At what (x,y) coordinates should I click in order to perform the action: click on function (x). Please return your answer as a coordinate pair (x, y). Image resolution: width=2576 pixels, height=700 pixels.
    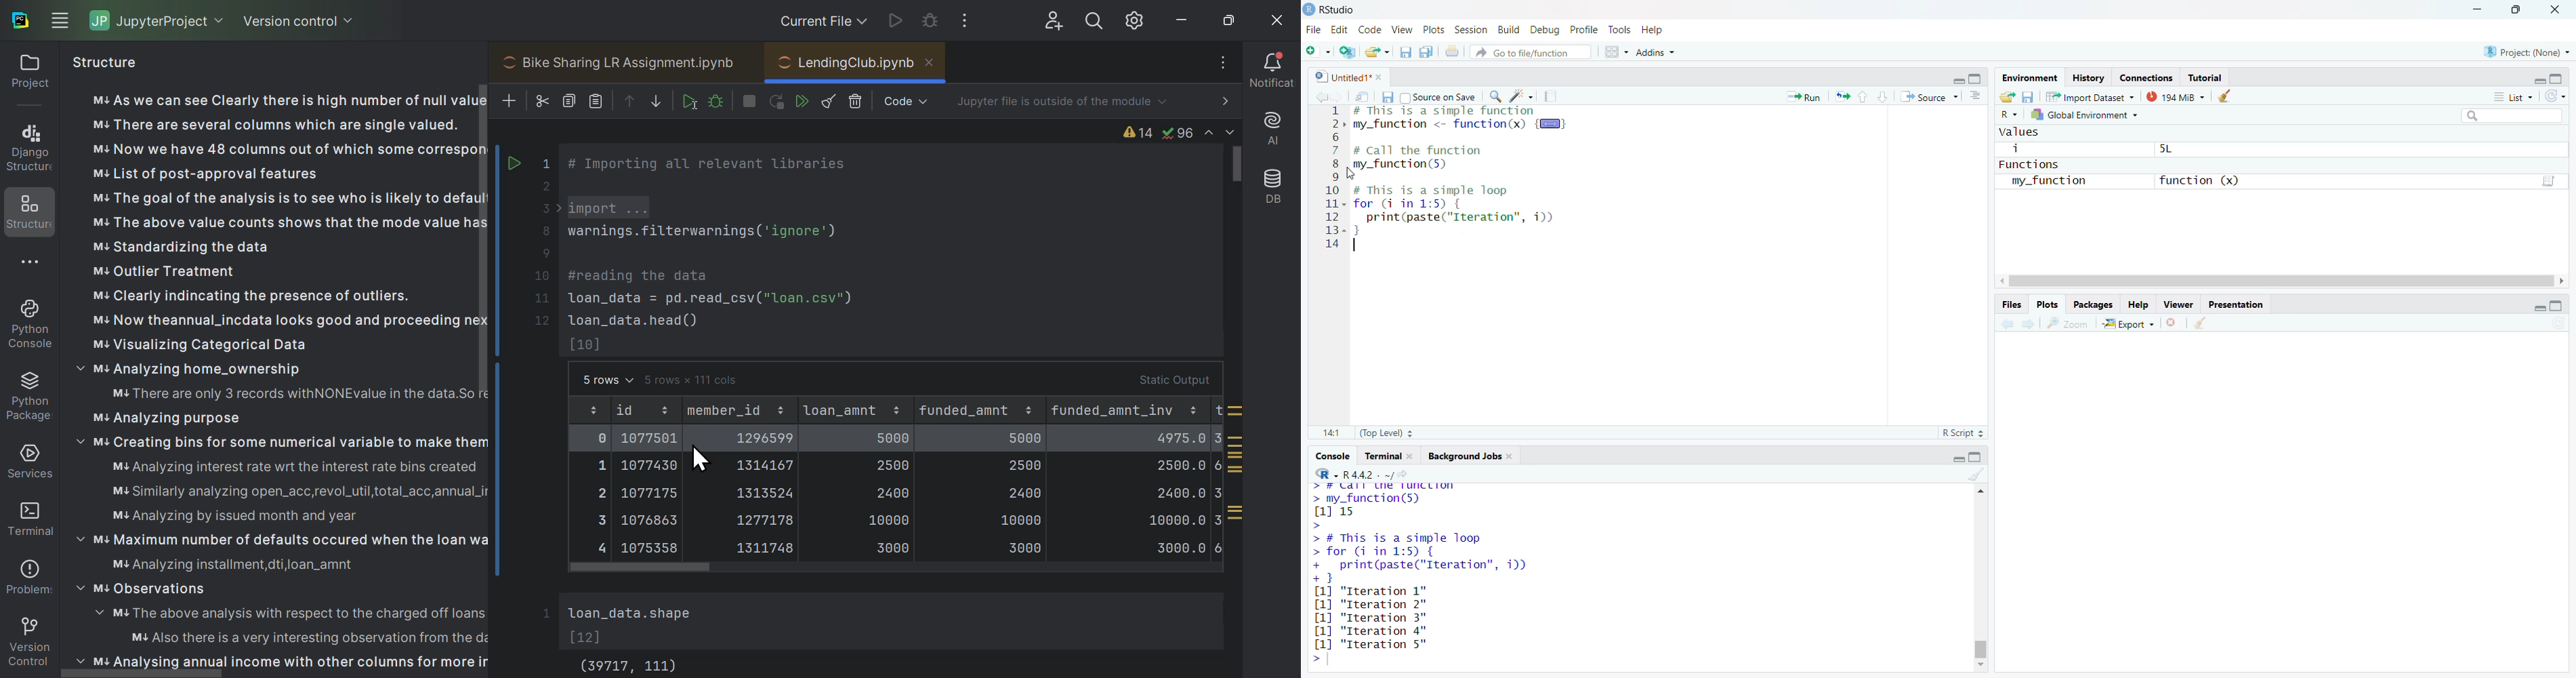
    Looking at the image, I should click on (2198, 179).